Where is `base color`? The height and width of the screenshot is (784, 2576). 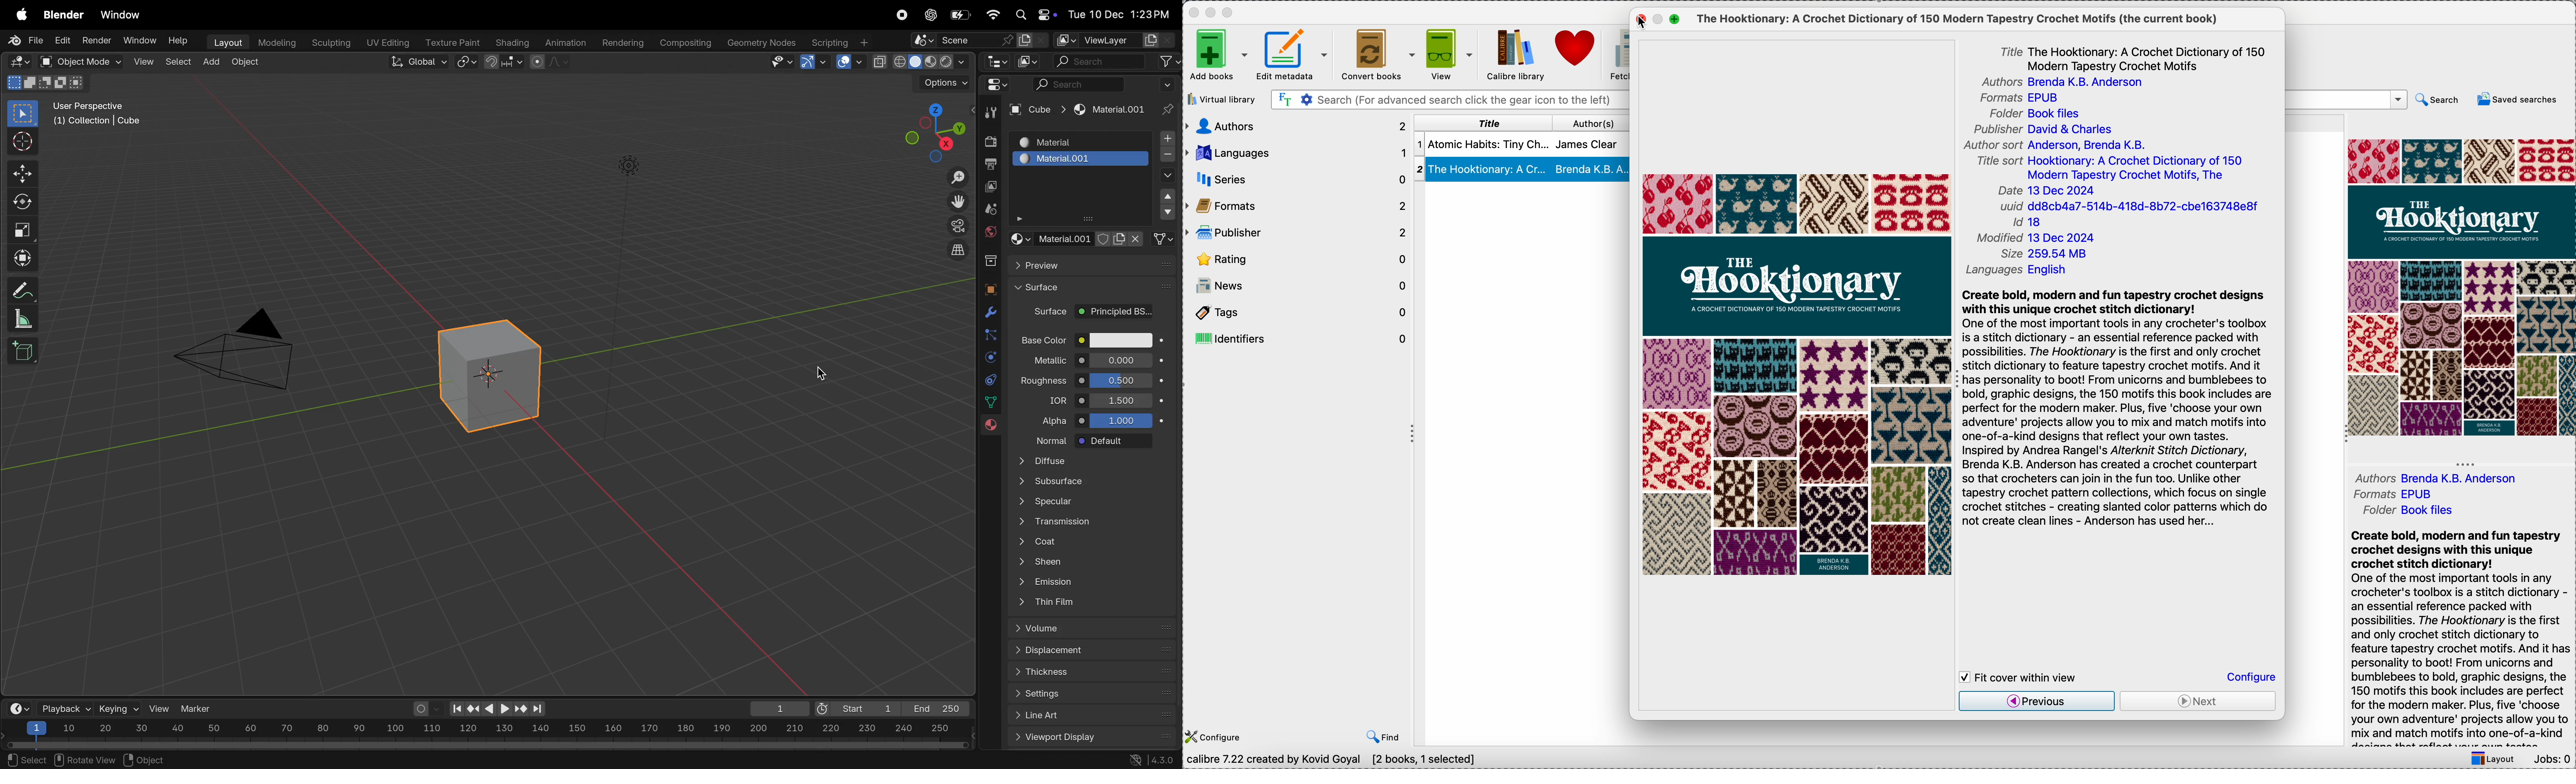
base color is located at coordinates (1043, 338).